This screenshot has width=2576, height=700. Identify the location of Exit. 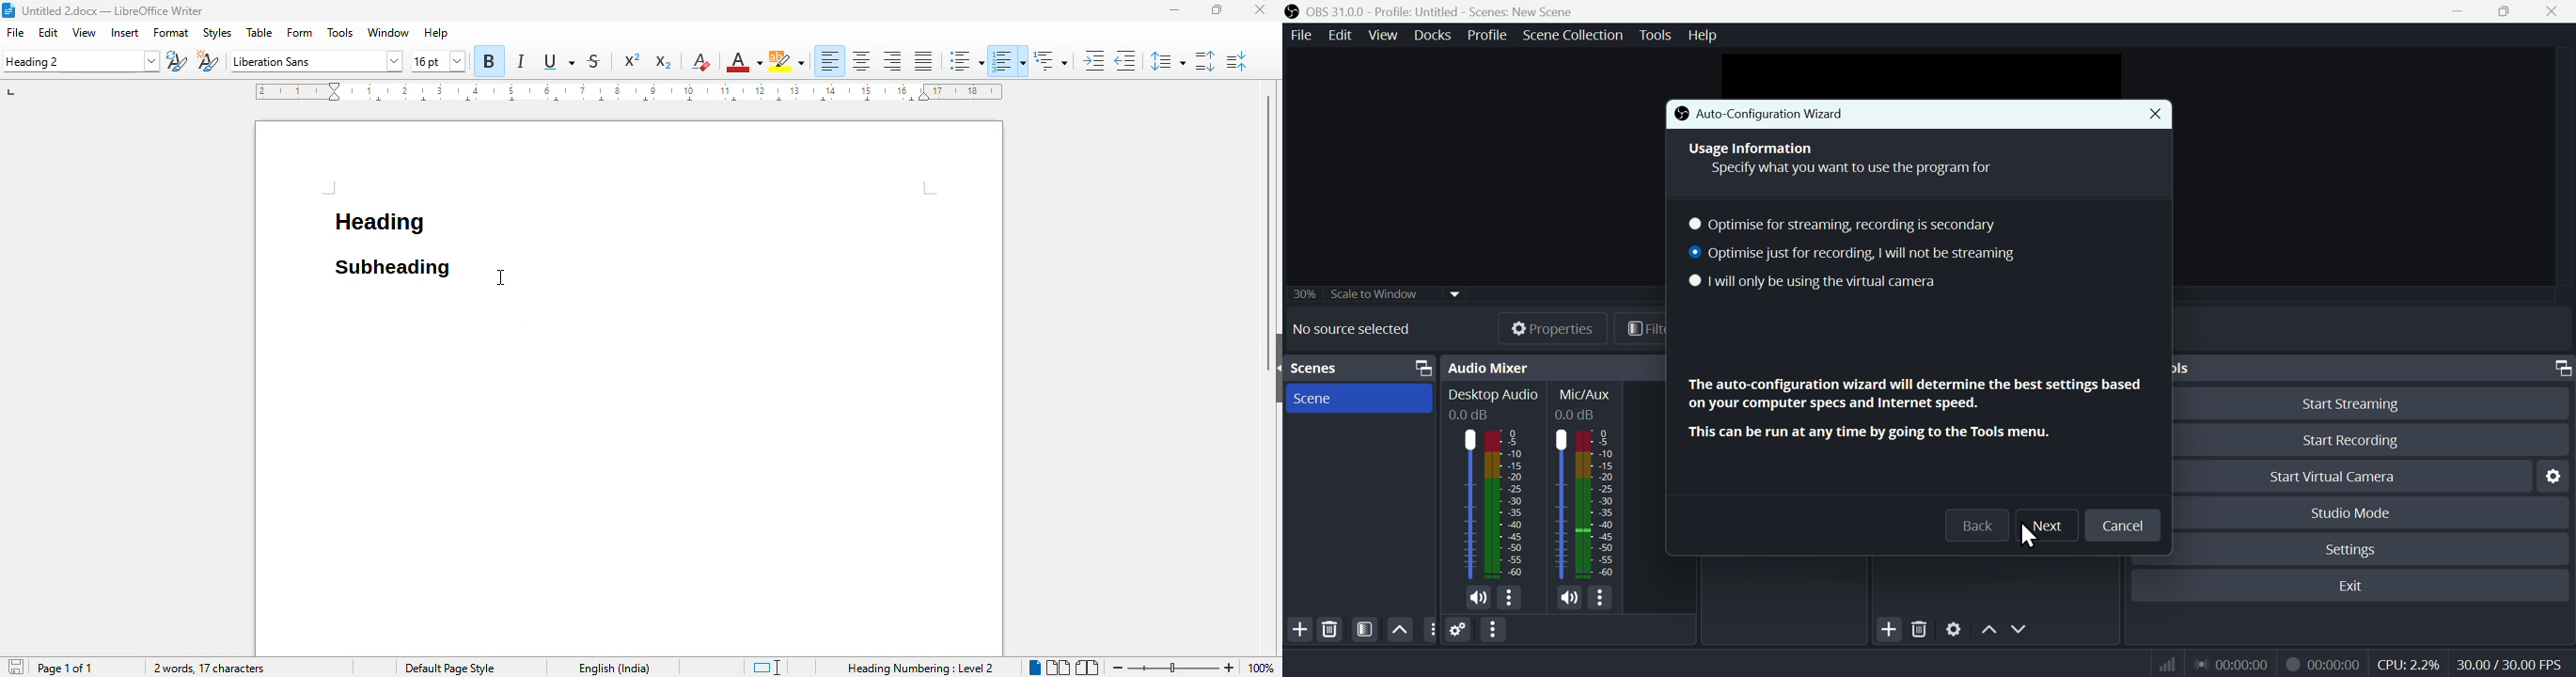
(2350, 586).